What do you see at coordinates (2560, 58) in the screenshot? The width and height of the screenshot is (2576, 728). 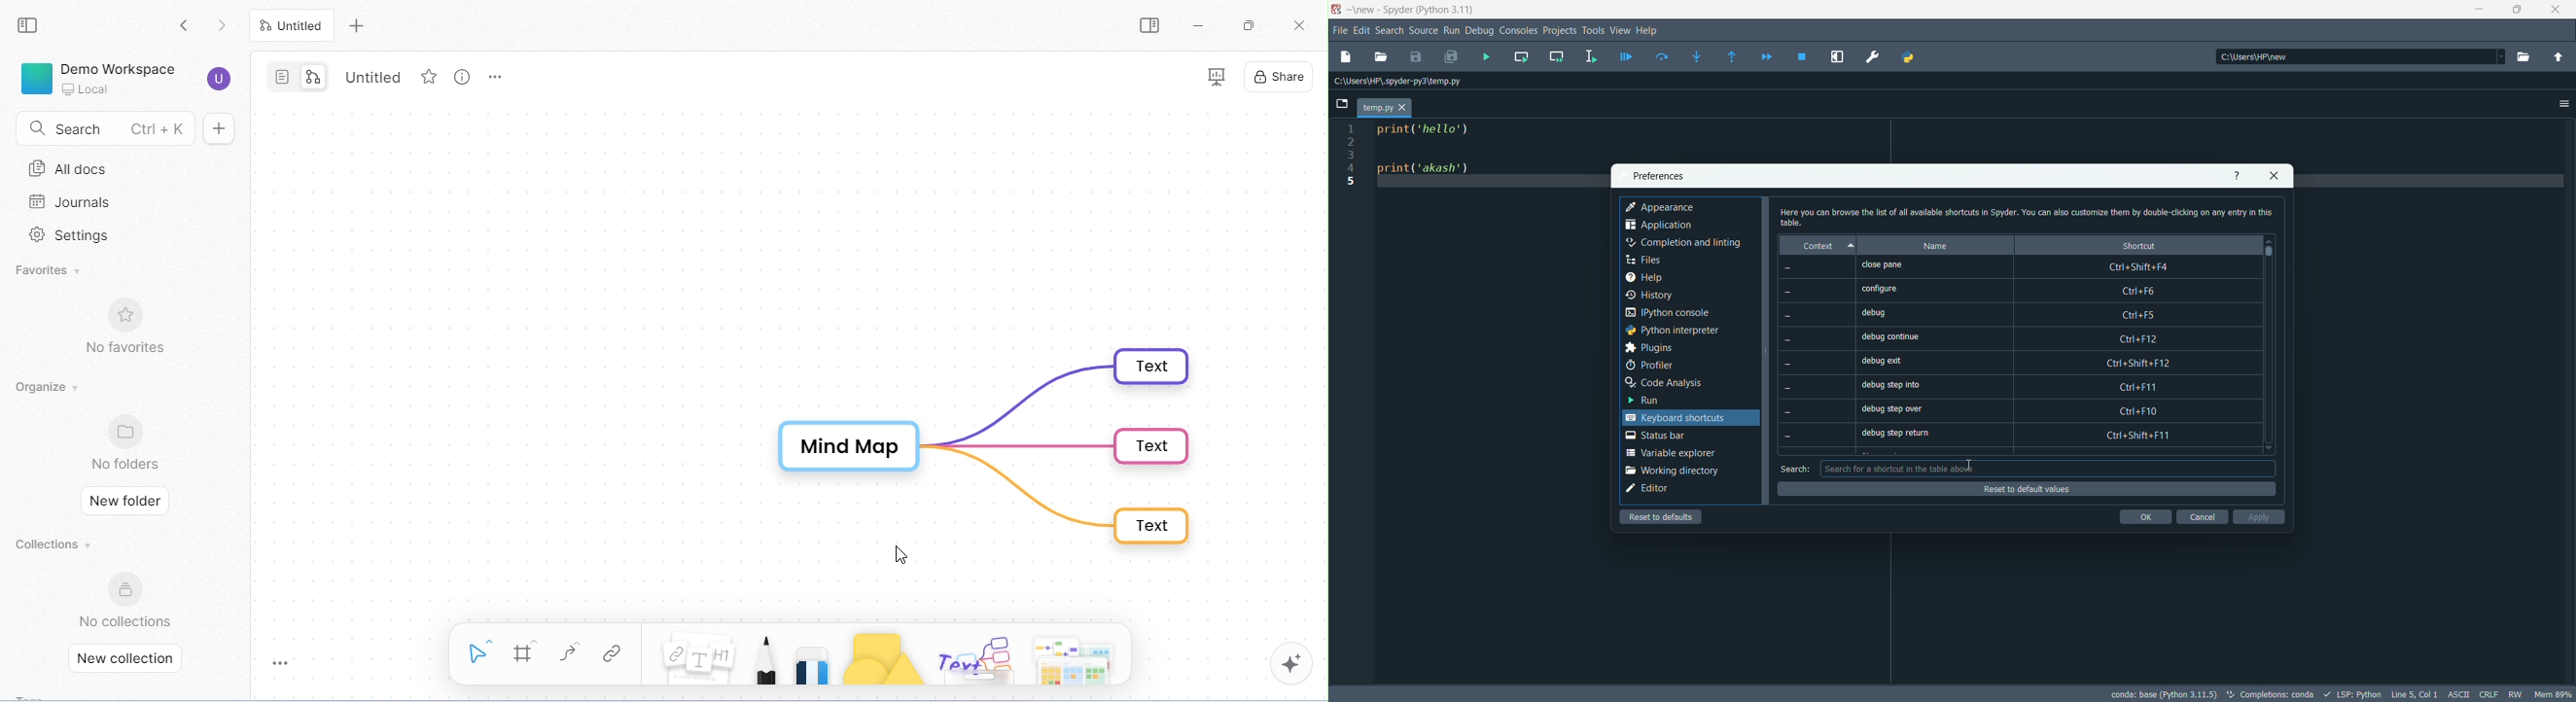 I see `parent directory` at bounding box center [2560, 58].